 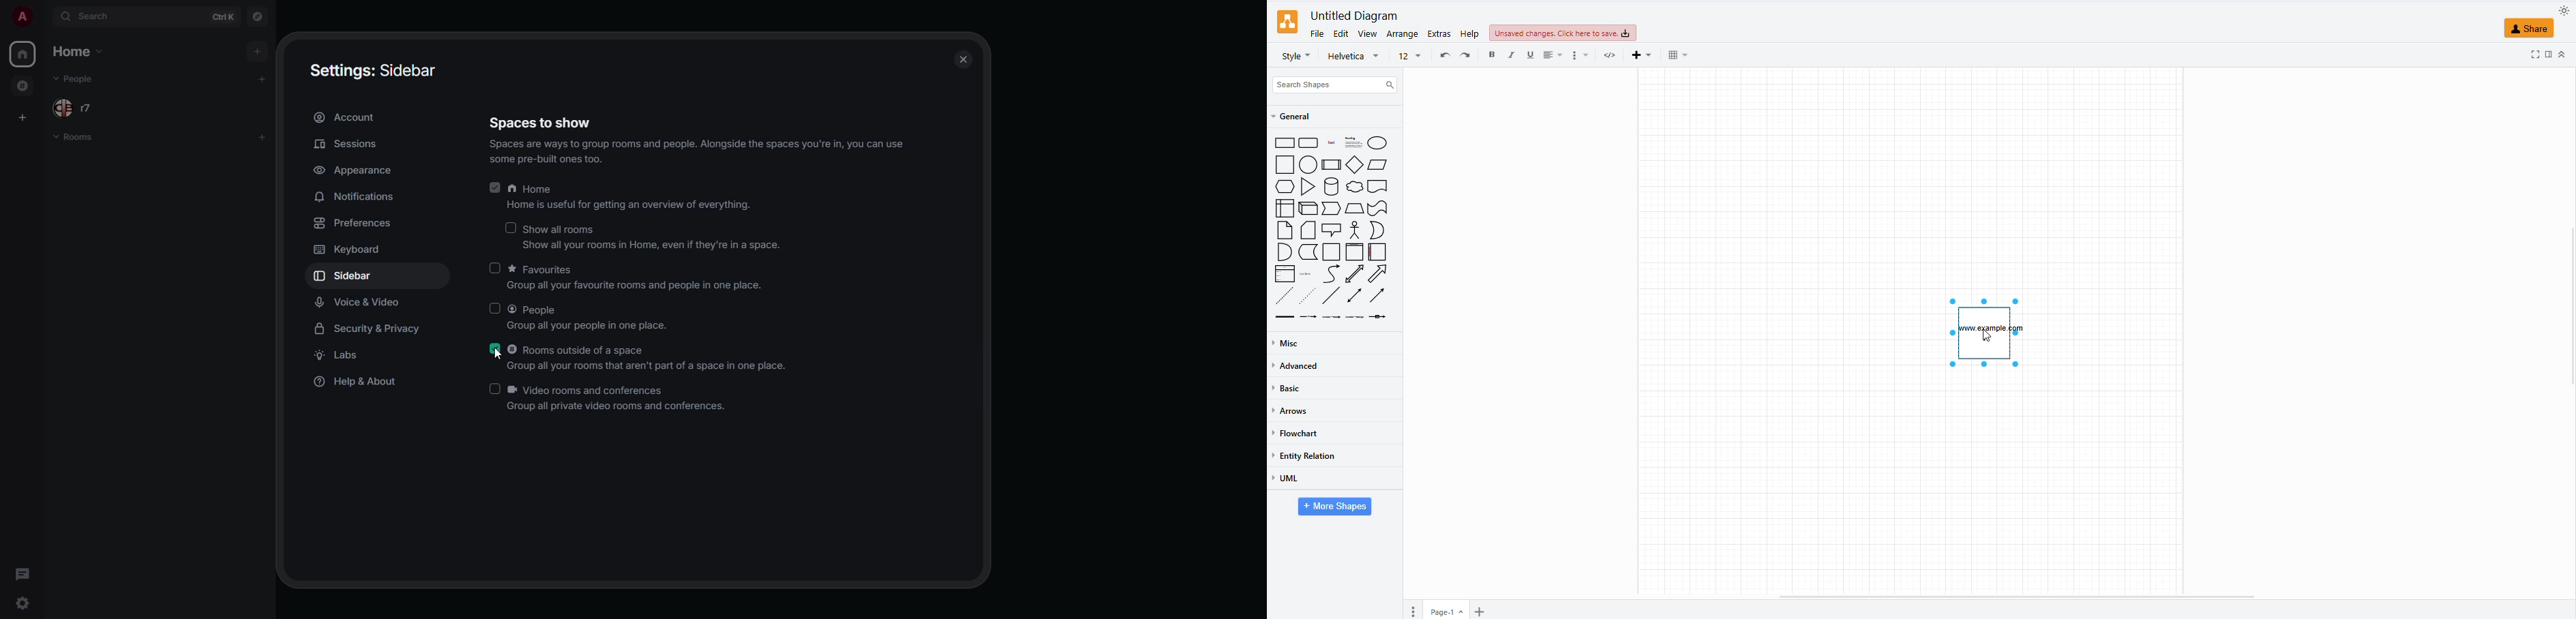 I want to click on page 1, so click(x=1443, y=612).